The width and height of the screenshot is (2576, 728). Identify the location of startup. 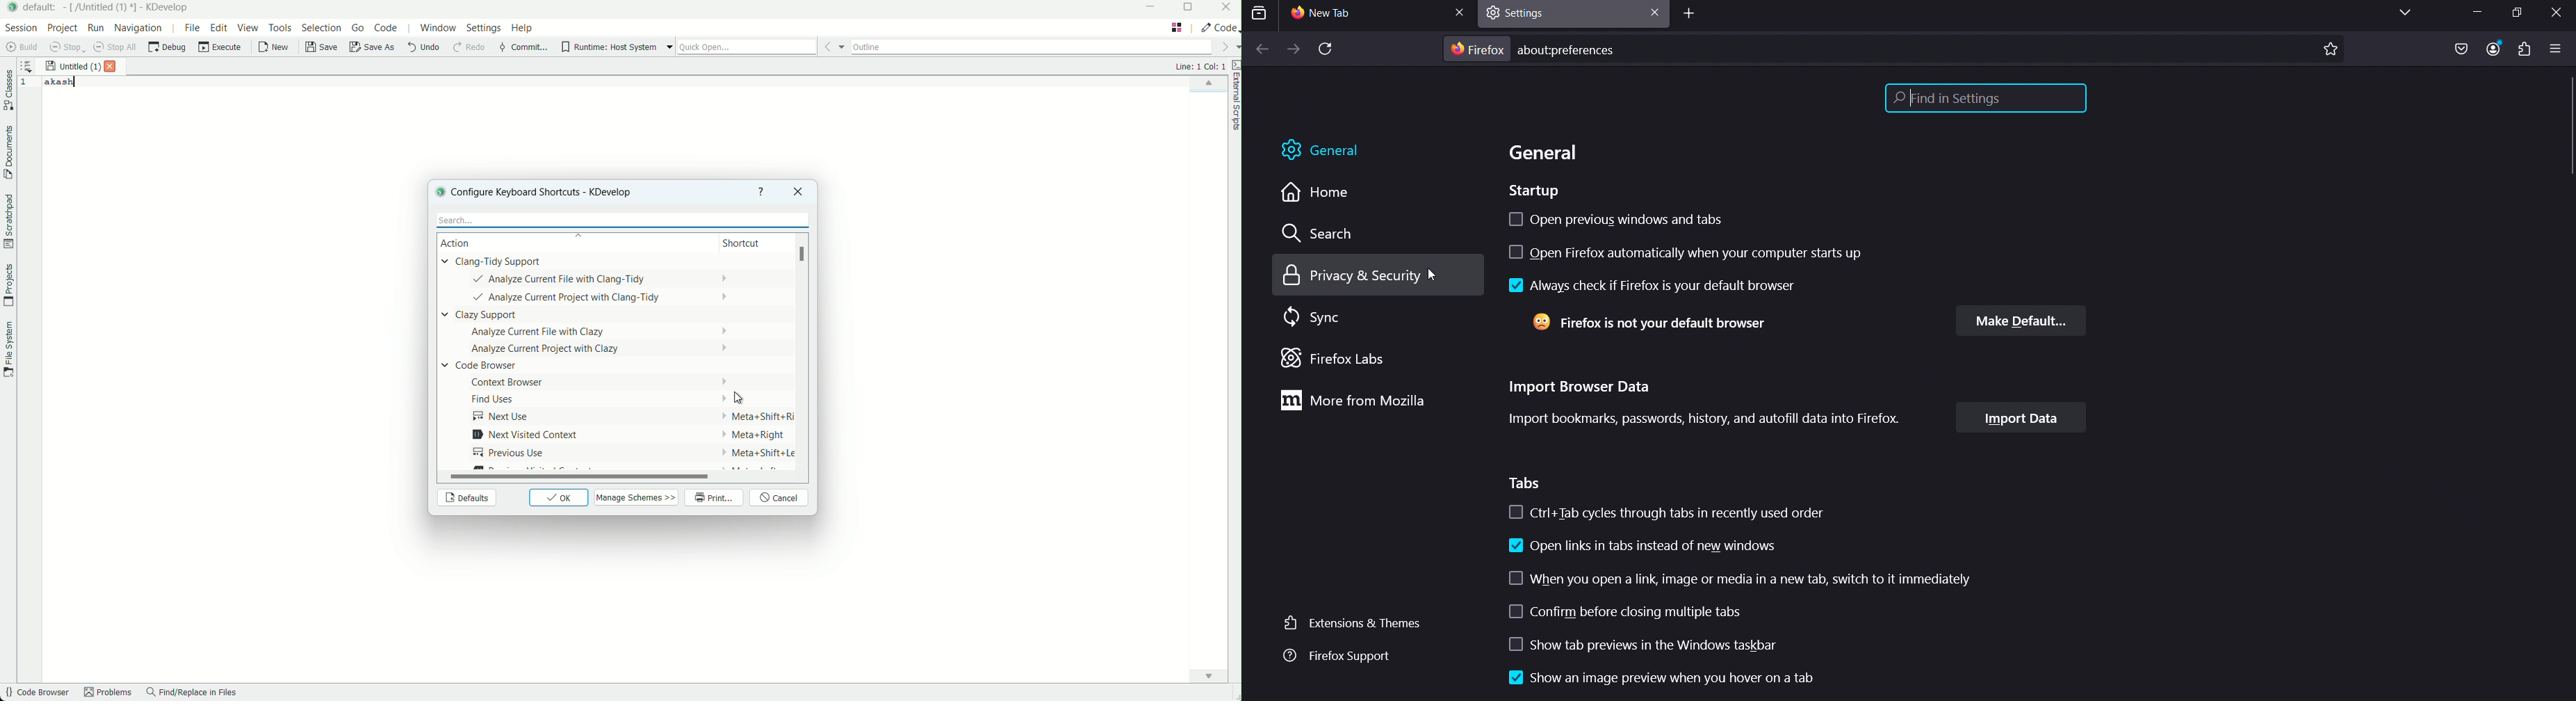
(1538, 191).